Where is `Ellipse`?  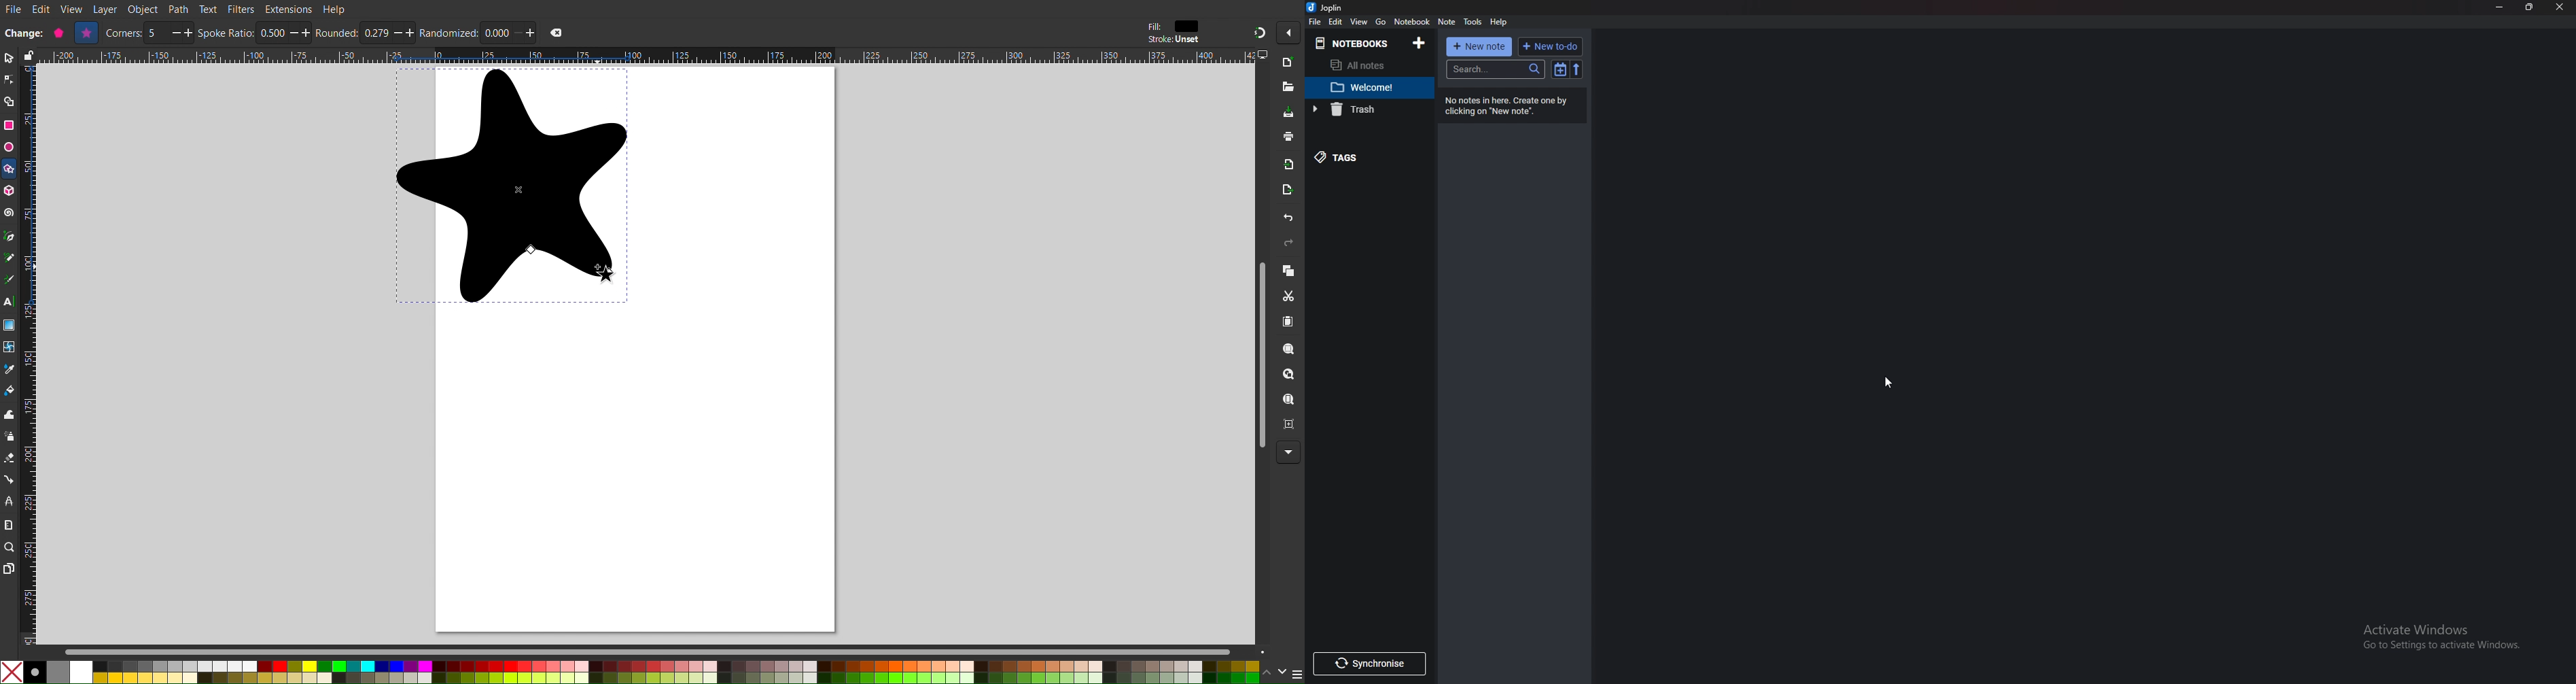 Ellipse is located at coordinates (8, 147).